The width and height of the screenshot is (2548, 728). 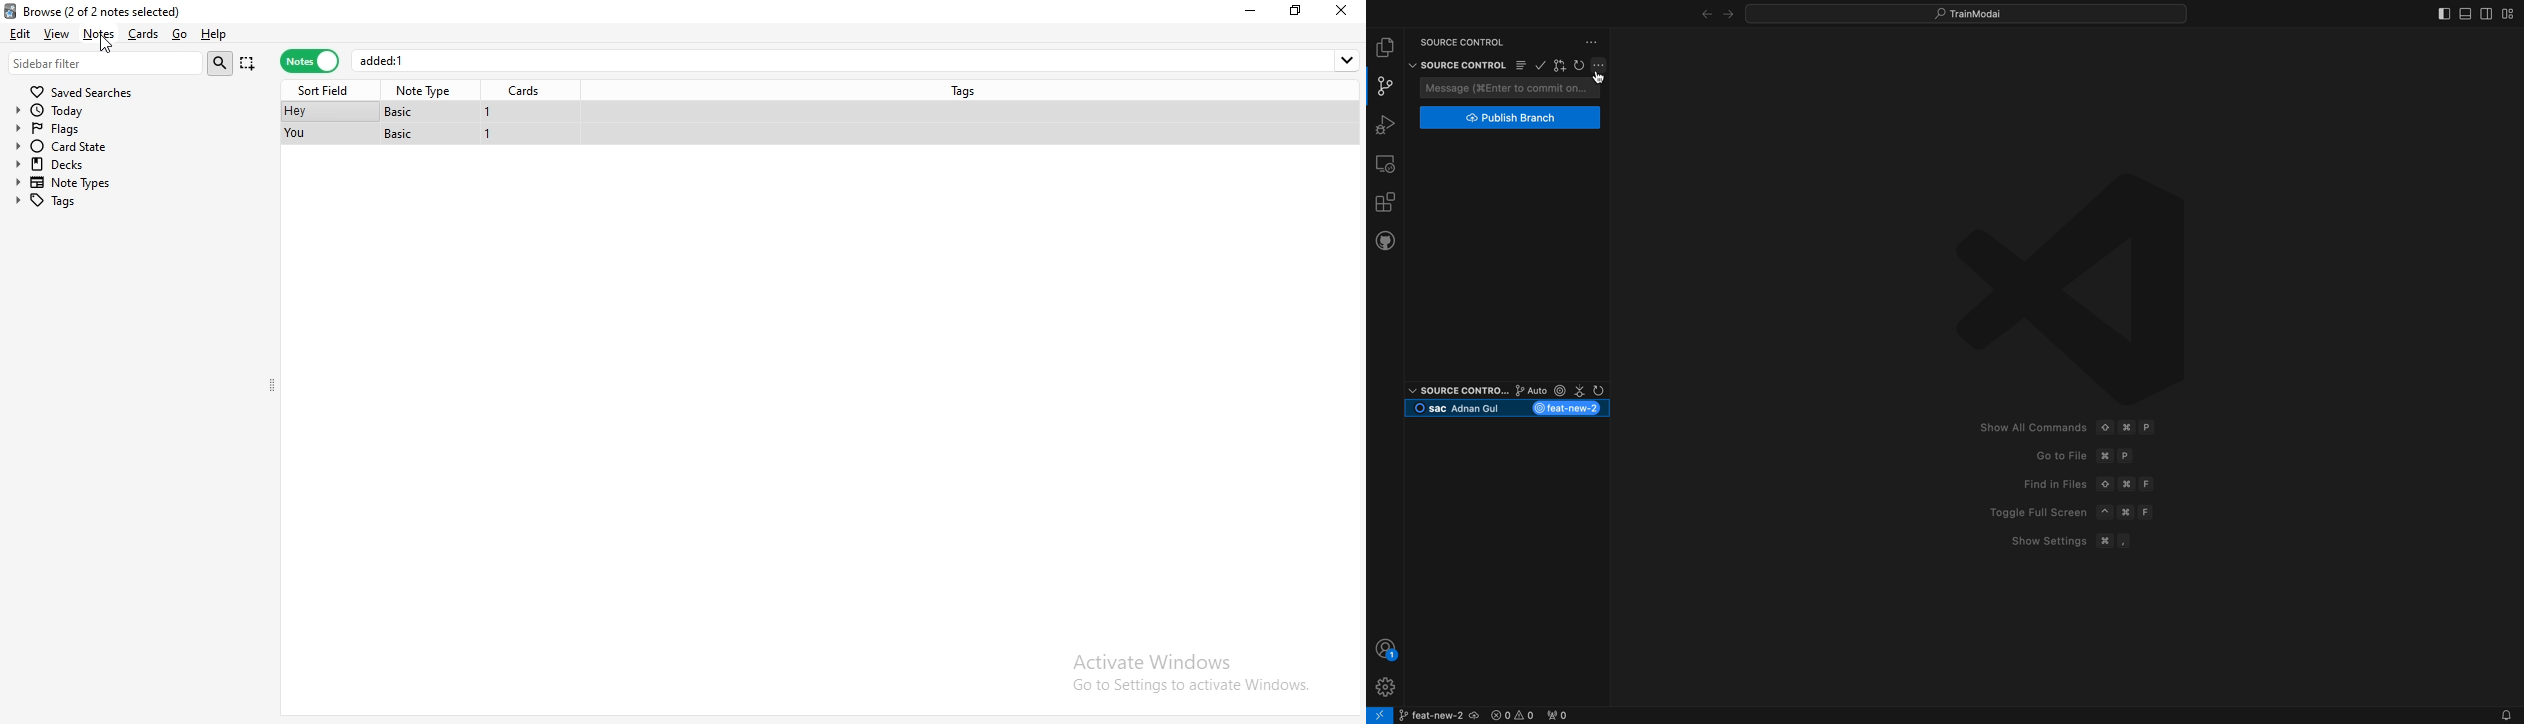 What do you see at coordinates (297, 134) in the screenshot?
I see `you` at bounding box center [297, 134].